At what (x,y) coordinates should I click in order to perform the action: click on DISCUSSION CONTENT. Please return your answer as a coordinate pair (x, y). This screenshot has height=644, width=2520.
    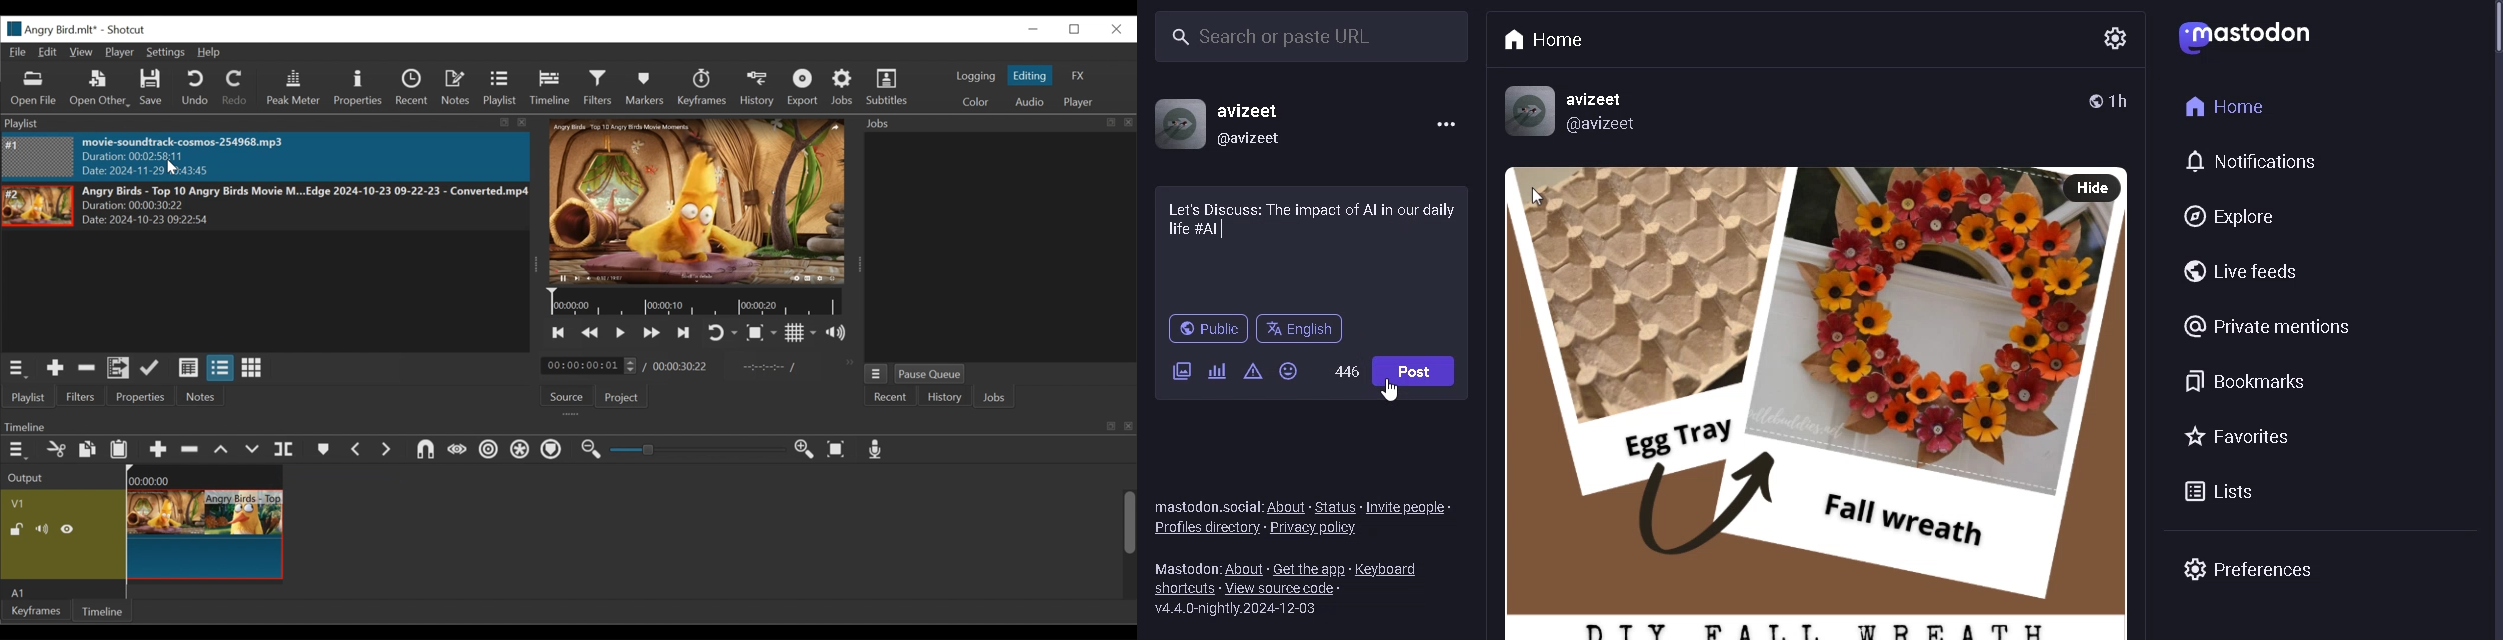
    Looking at the image, I should click on (1310, 219).